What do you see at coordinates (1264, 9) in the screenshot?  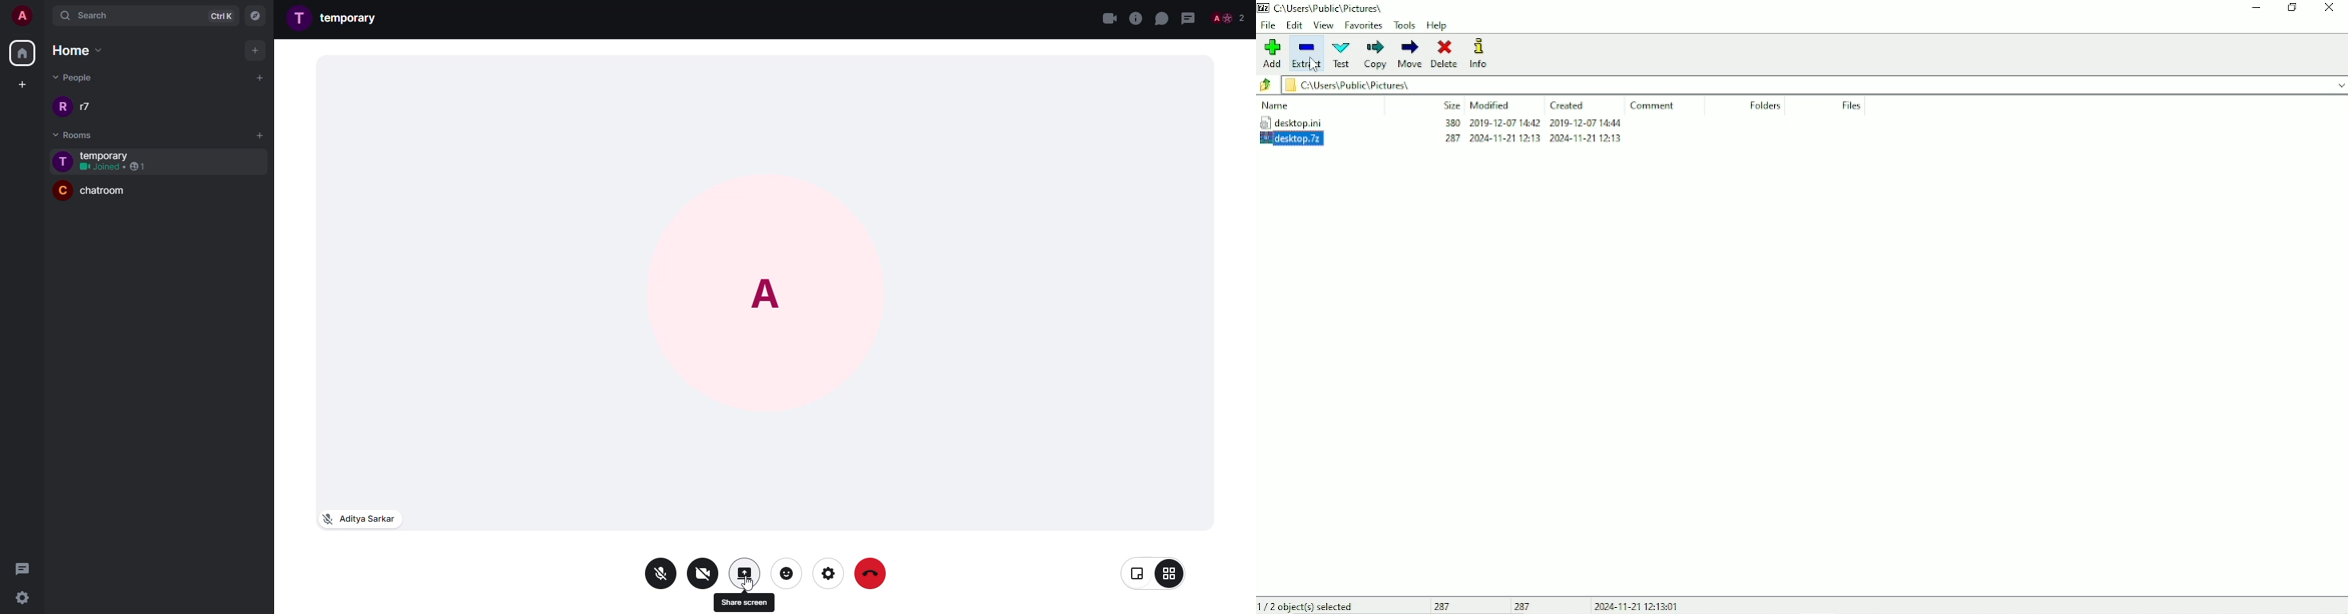 I see `7 zip logo` at bounding box center [1264, 9].